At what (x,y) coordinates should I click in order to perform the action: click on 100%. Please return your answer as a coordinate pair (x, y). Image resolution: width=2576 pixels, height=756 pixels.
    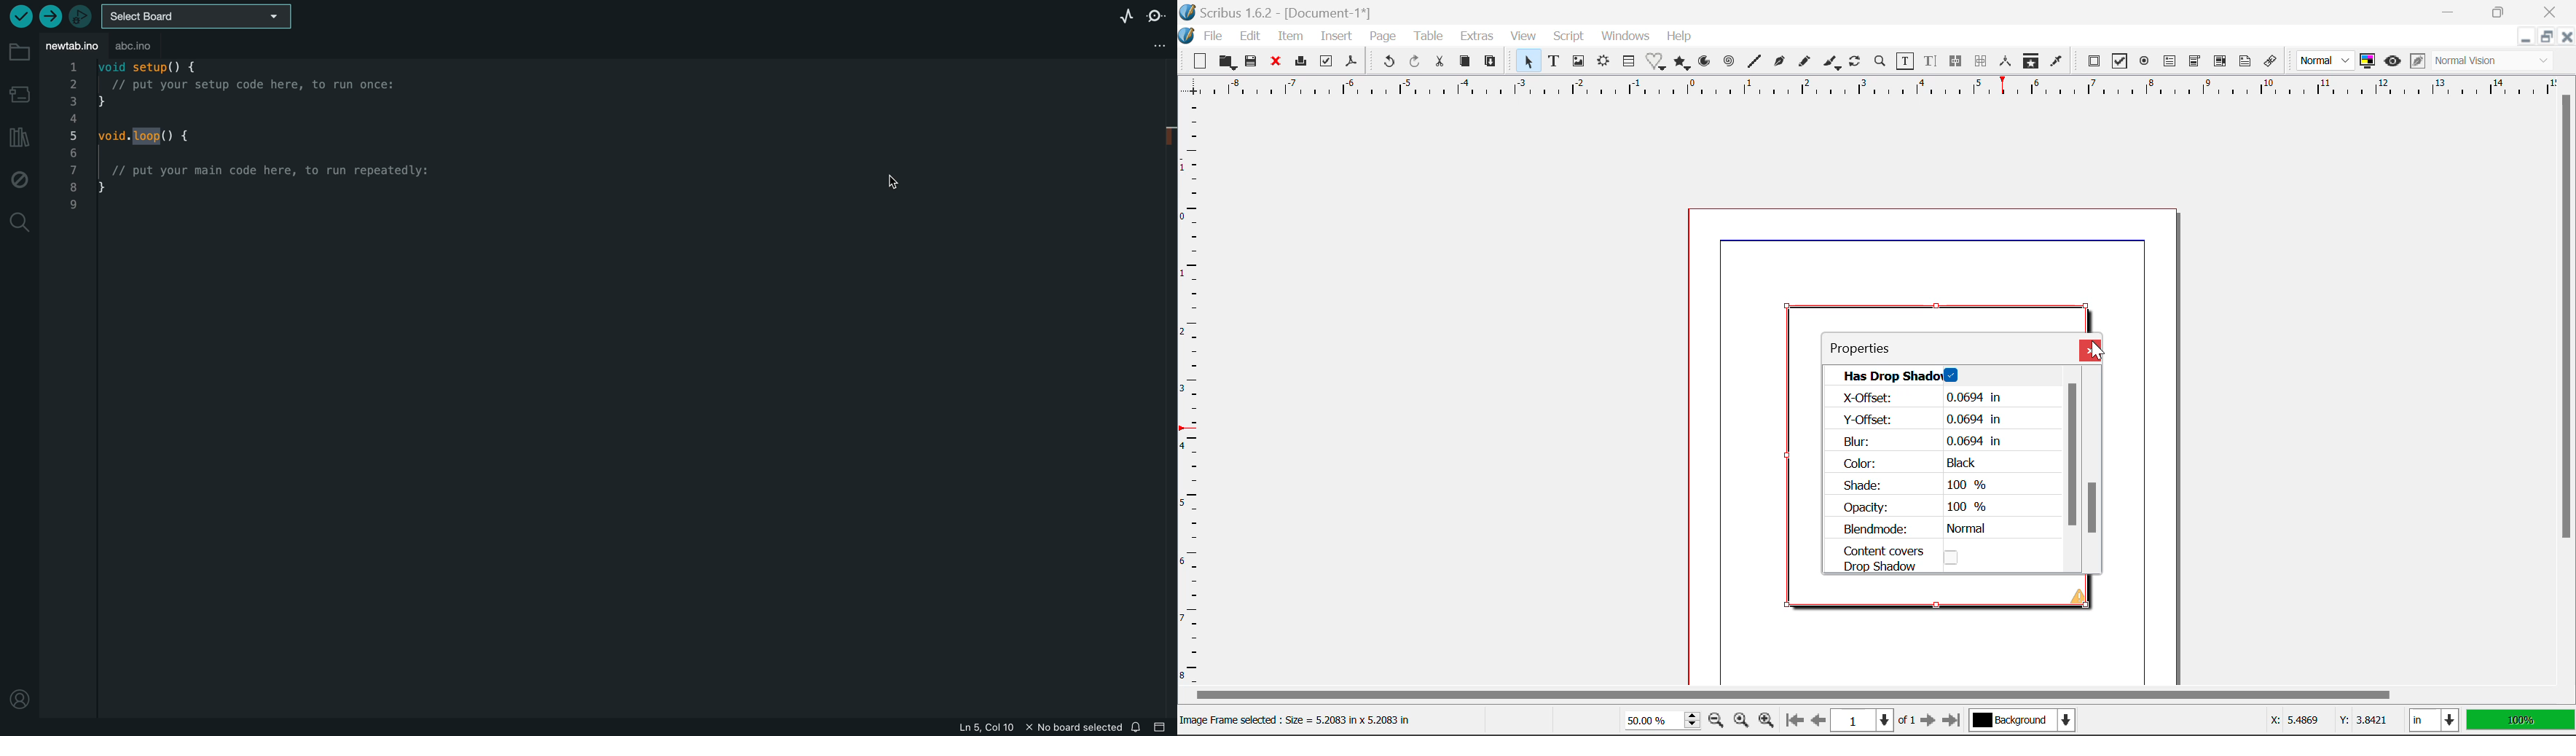
    Looking at the image, I should click on (2522, 721).